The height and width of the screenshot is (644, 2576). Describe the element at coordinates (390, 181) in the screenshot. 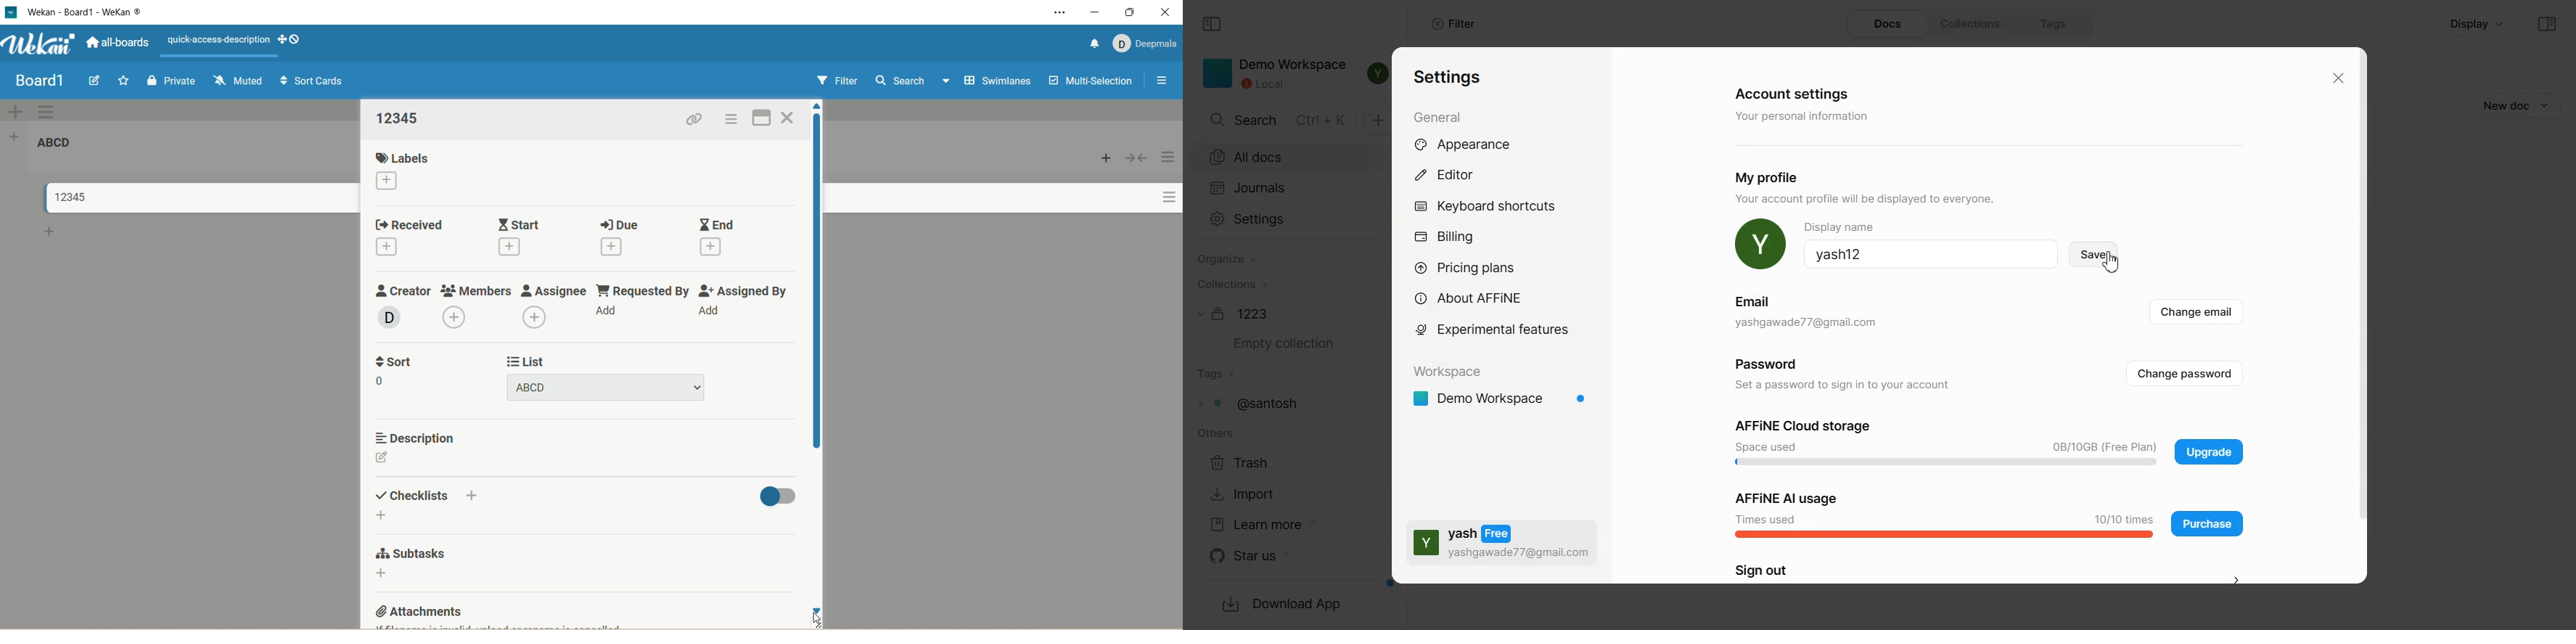

I see `add` at that location.